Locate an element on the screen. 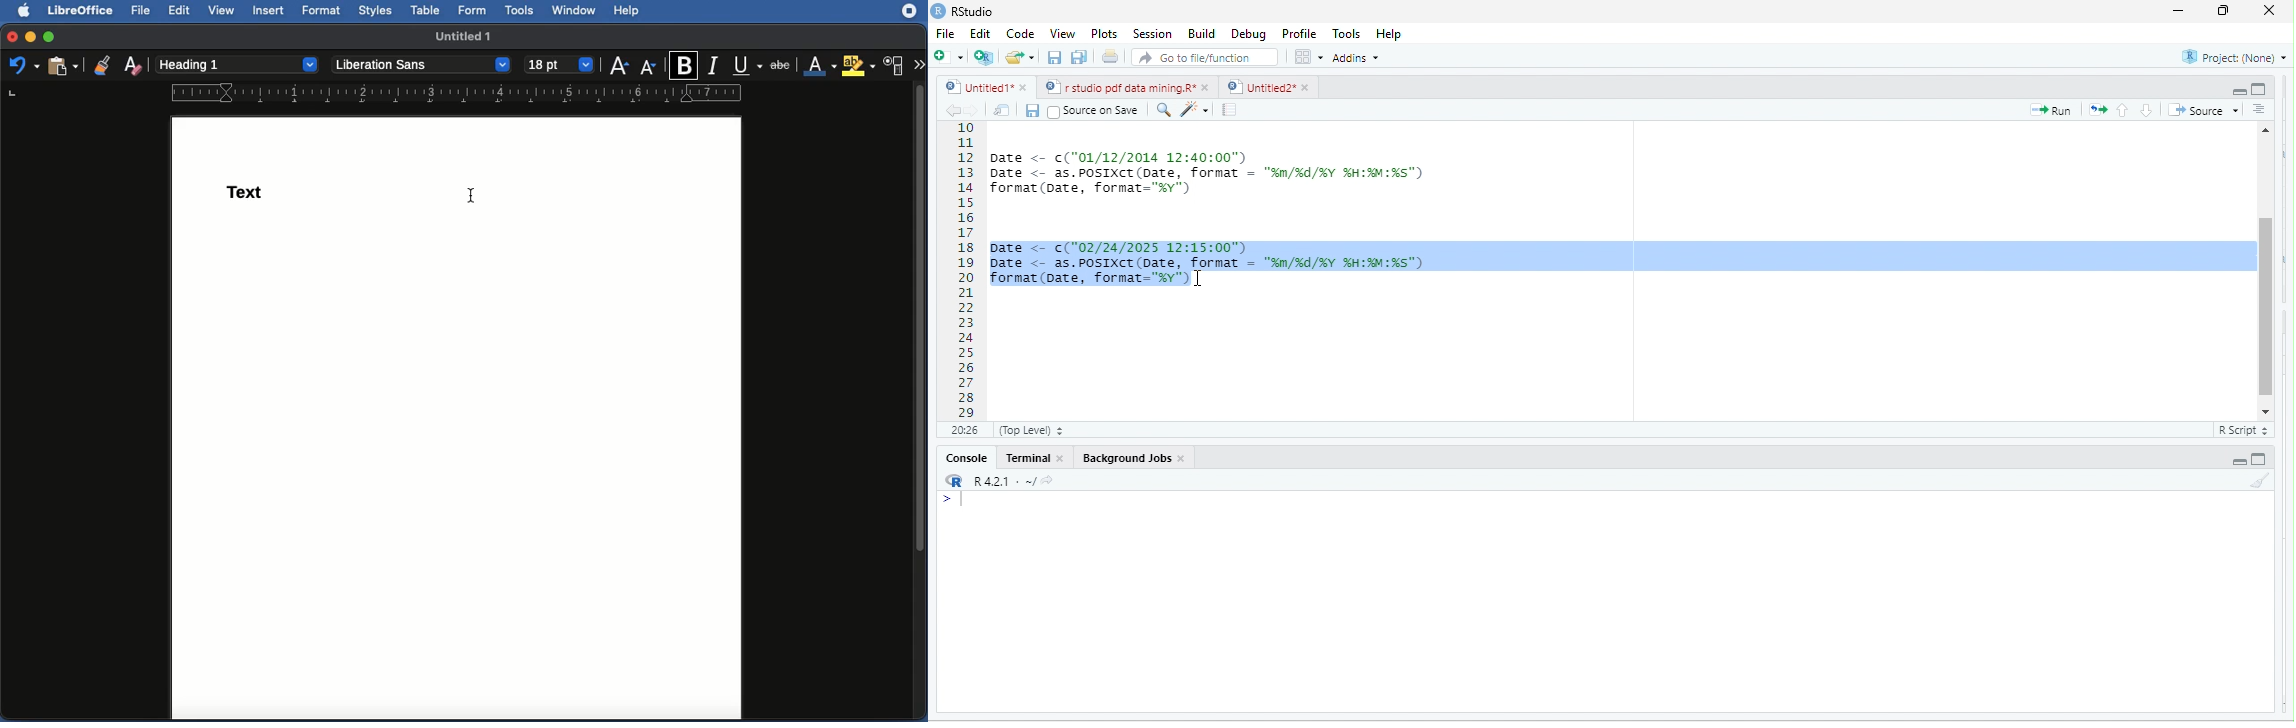 The height and width of the screenshot is (728, 2296). R Script & is located at coordinates (2240, 431).